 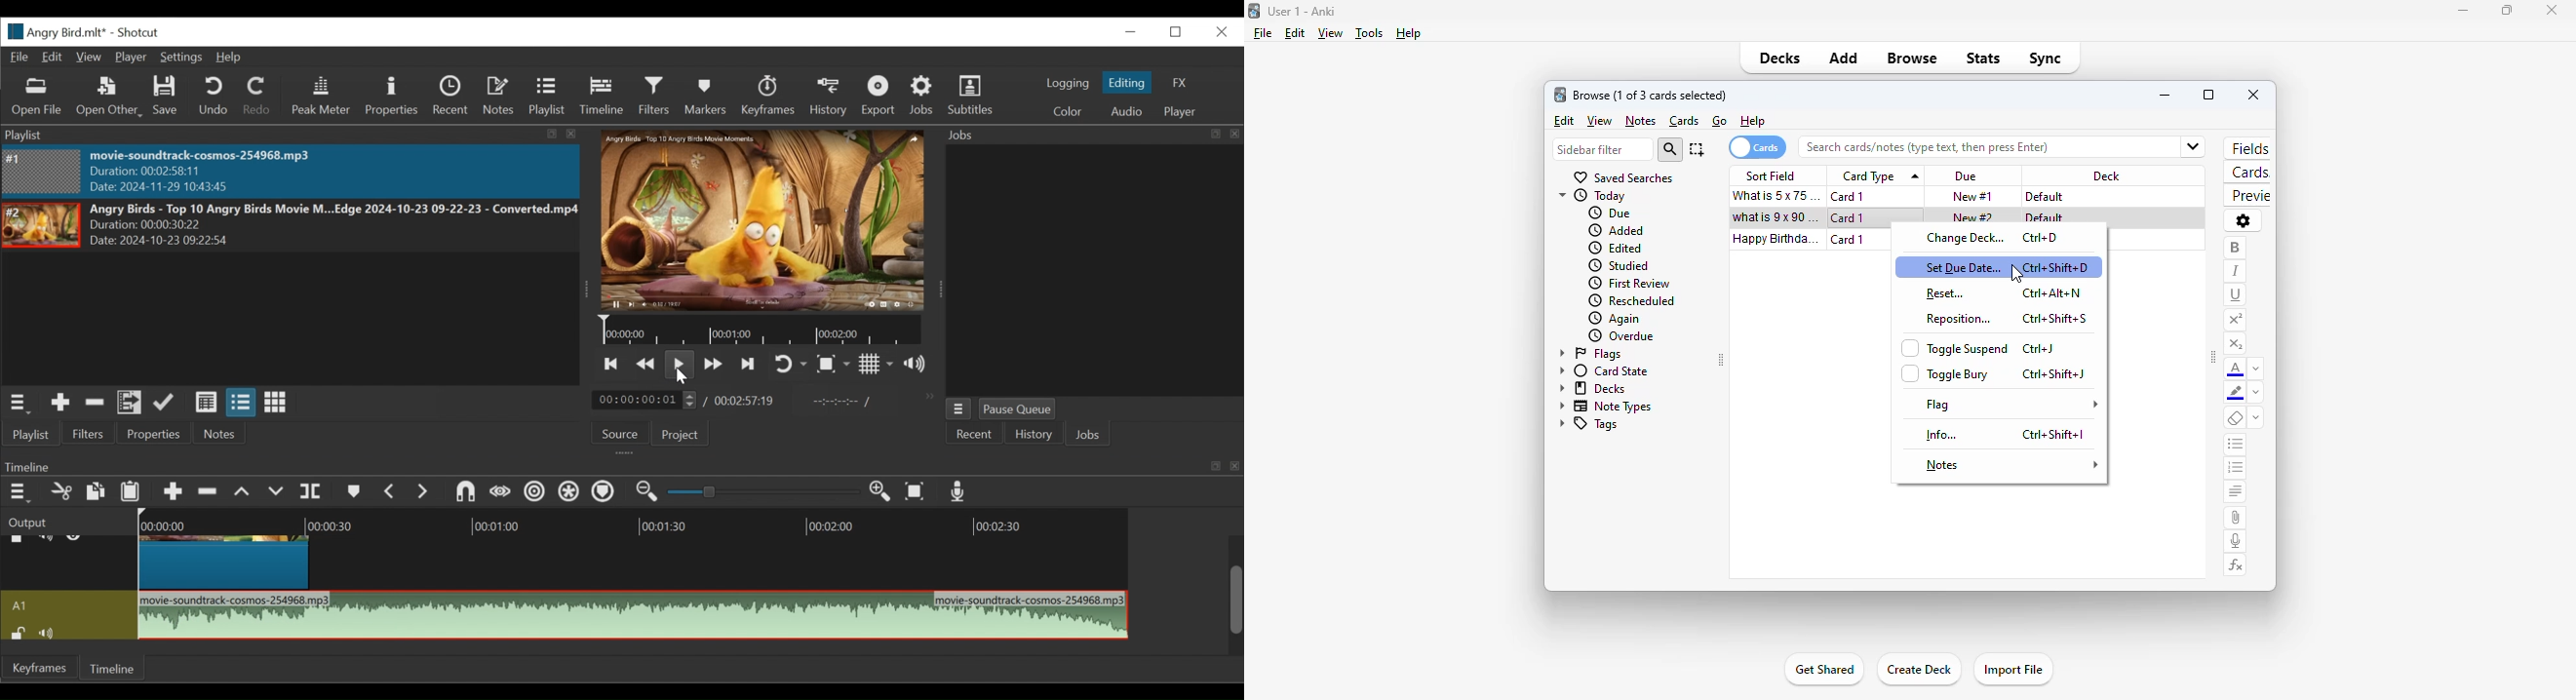 What do you see at coordinates (640, 399) in the screenshot?
I see `/ 00:00:00:01(Current duration)` at bounding box center [640, 399].